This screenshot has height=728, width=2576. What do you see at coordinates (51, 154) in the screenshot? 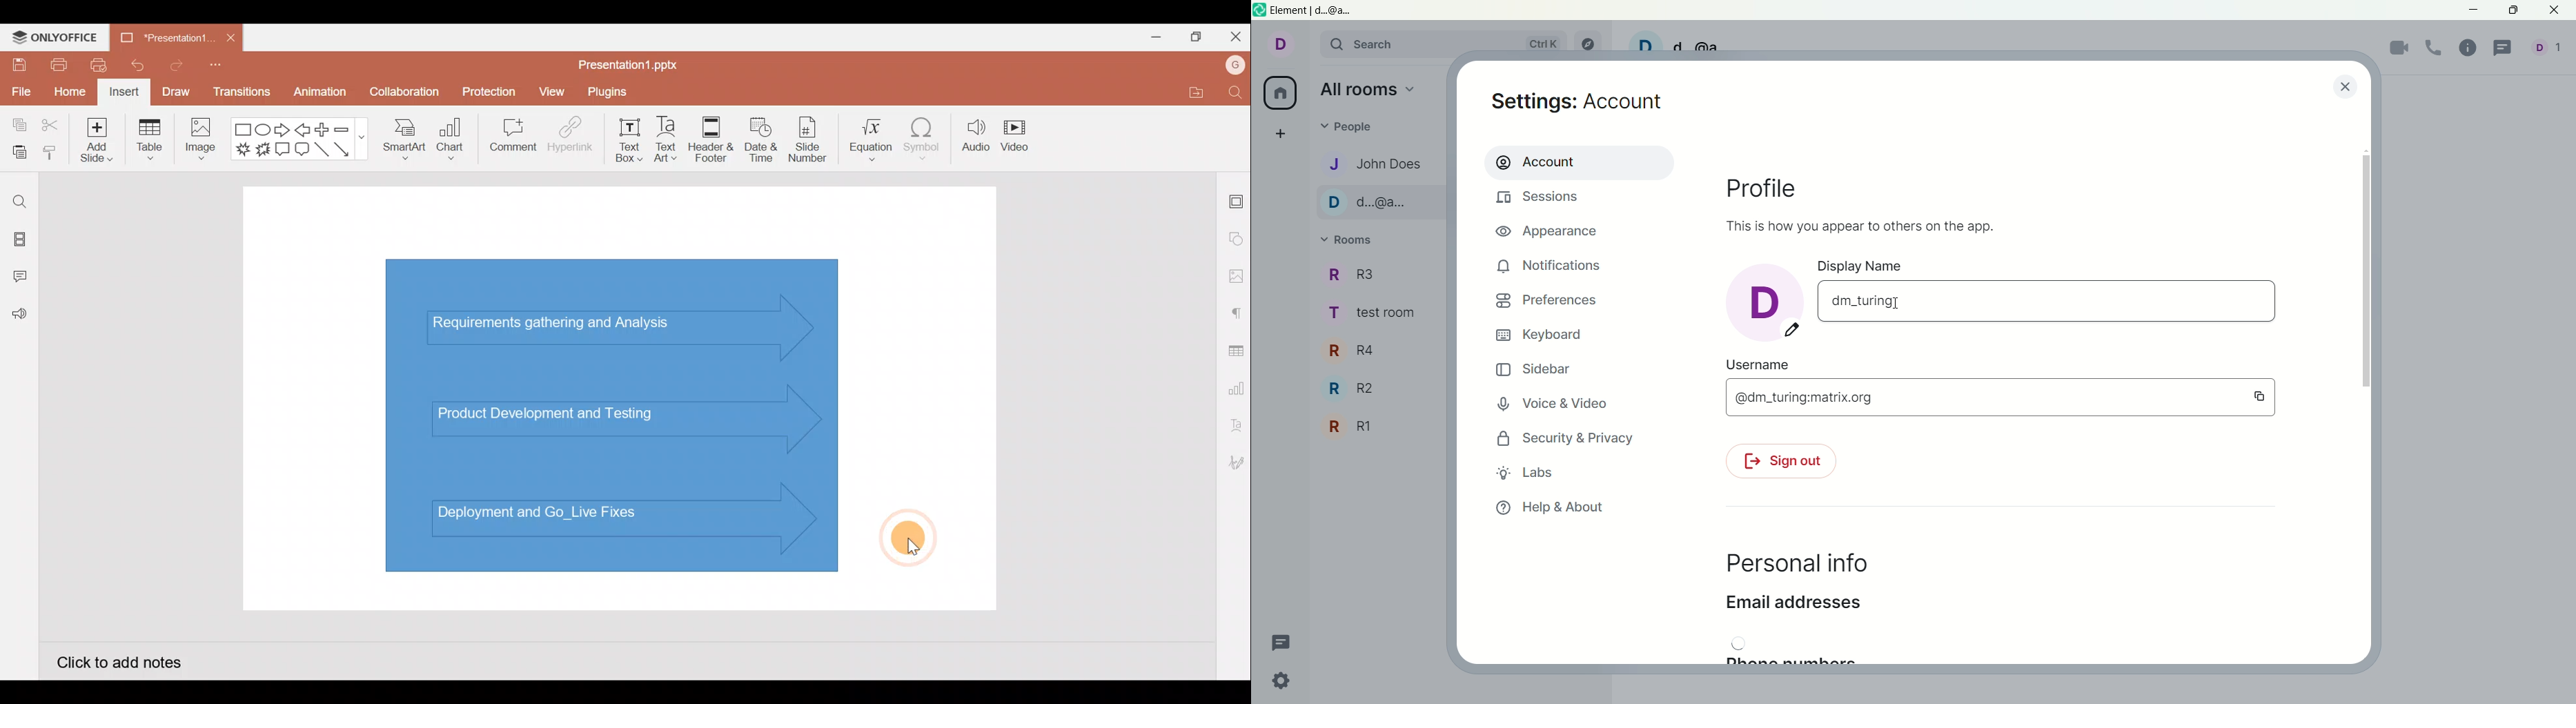
I see `Copy style` at bounding box center [51, 154].